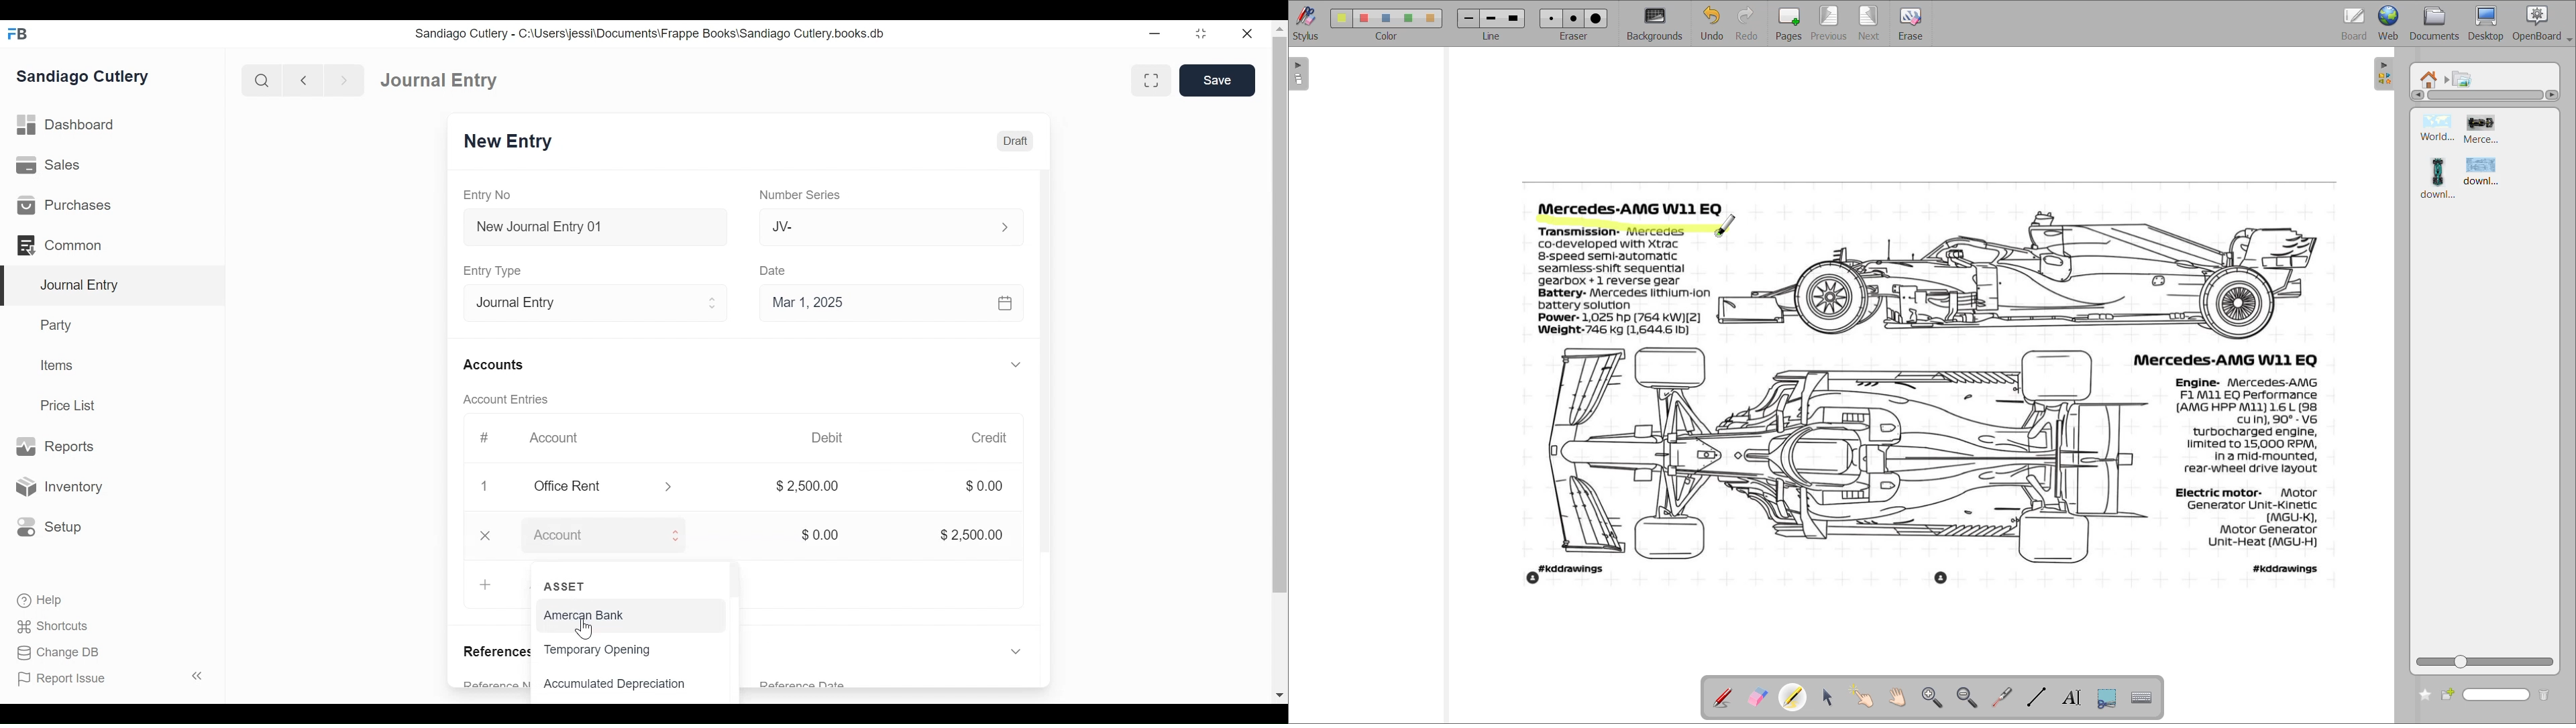 The width and height of the screenshot is (2576, 728). Describe the element at coordinates (67, 680) in the screenshot. I see `Report Issue` at that location.